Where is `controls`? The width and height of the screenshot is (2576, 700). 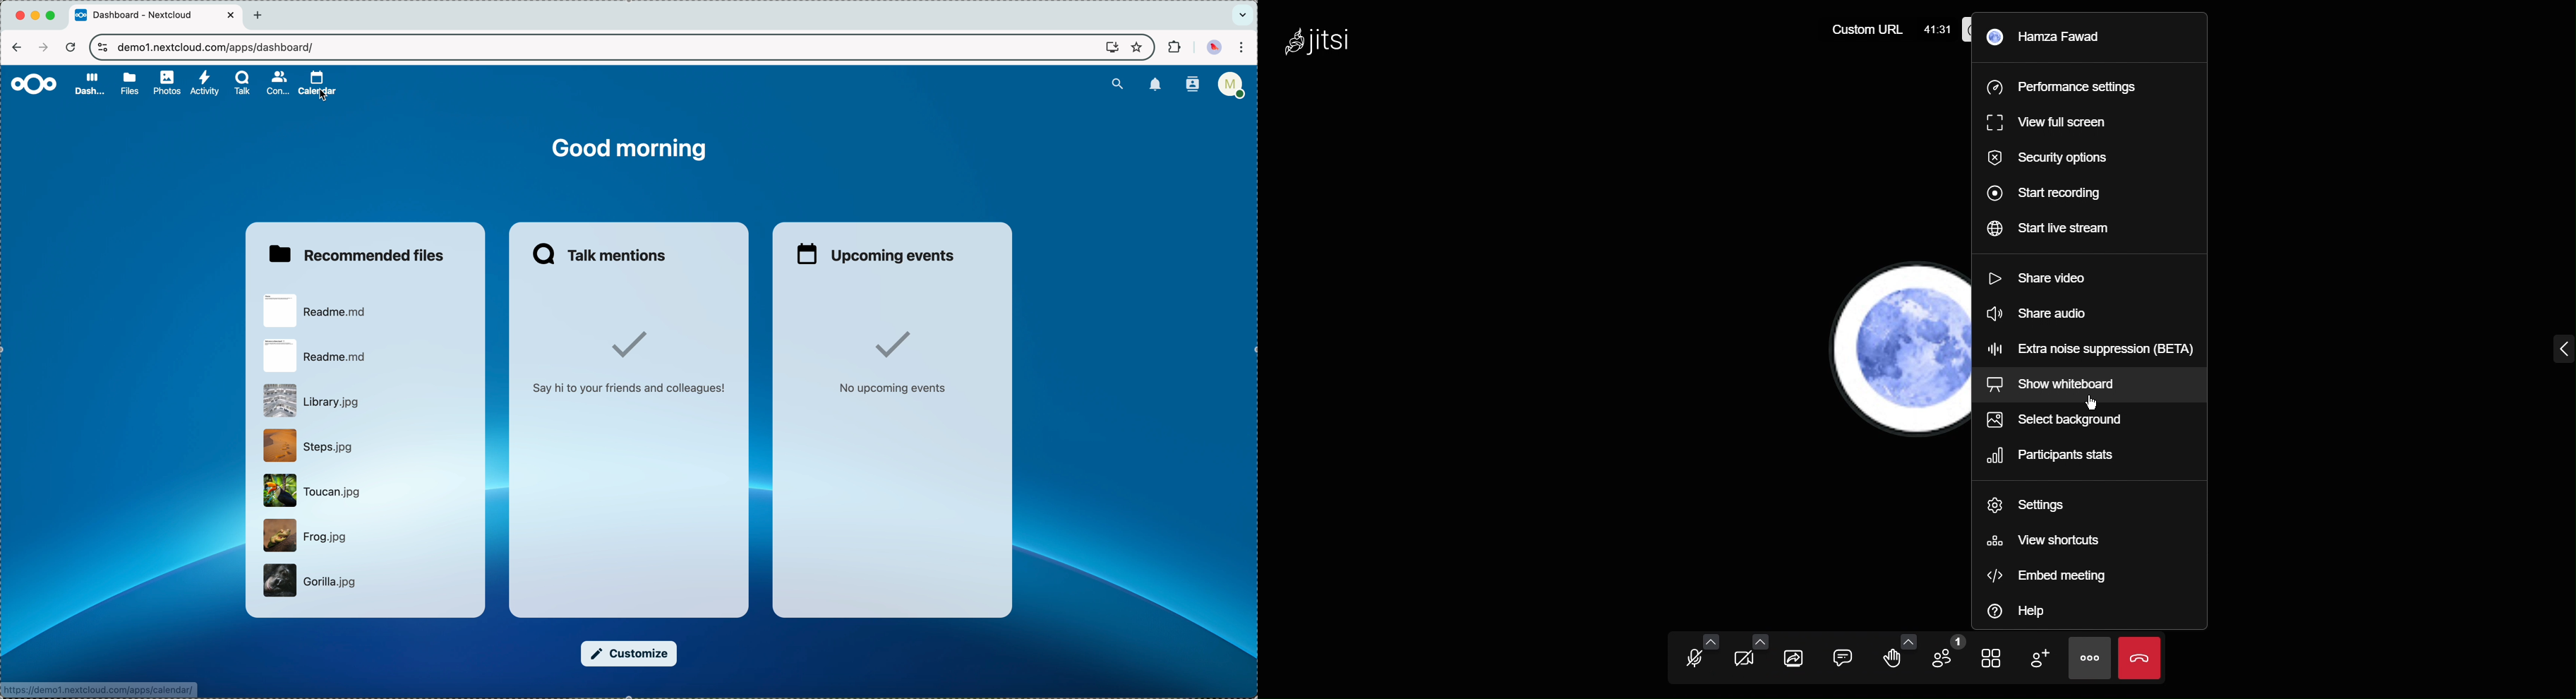 controls is located at coordinates (103, 48).